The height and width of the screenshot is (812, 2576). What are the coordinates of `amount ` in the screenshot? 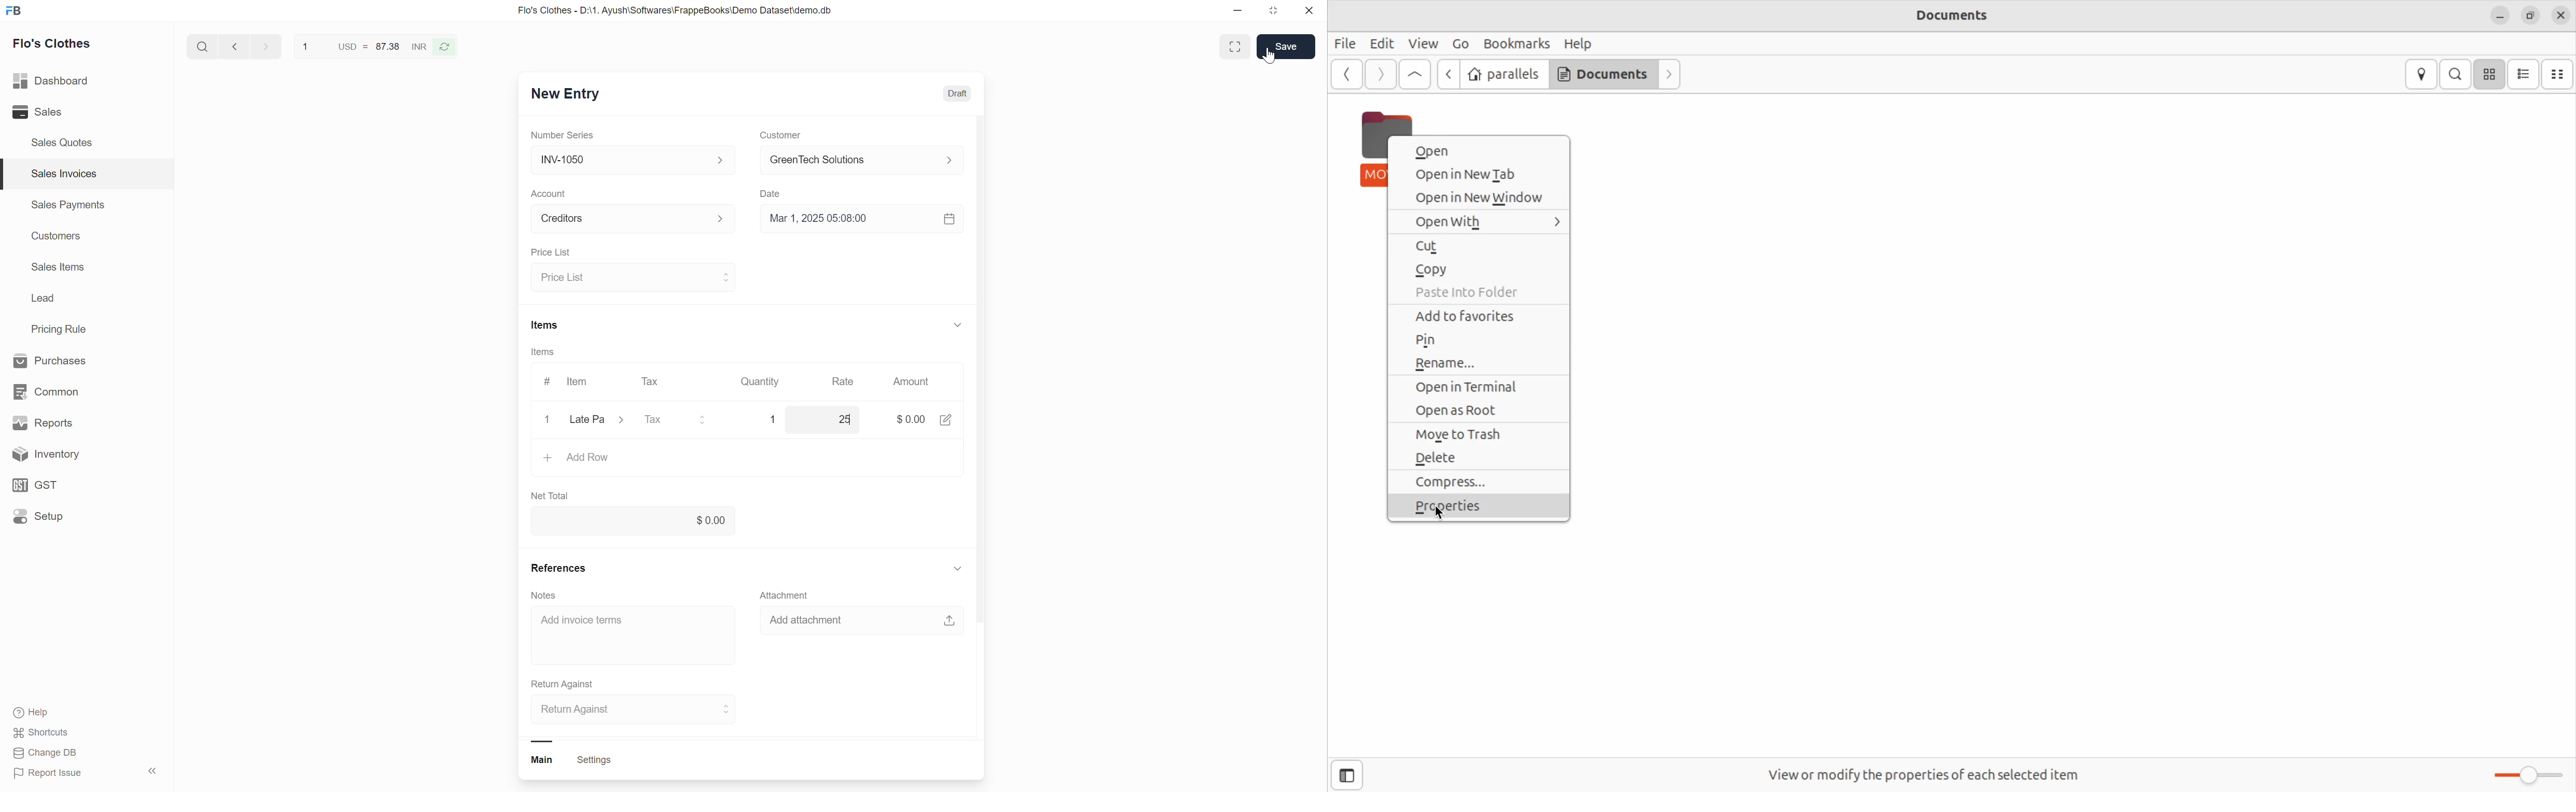 It's located at (903, 420).